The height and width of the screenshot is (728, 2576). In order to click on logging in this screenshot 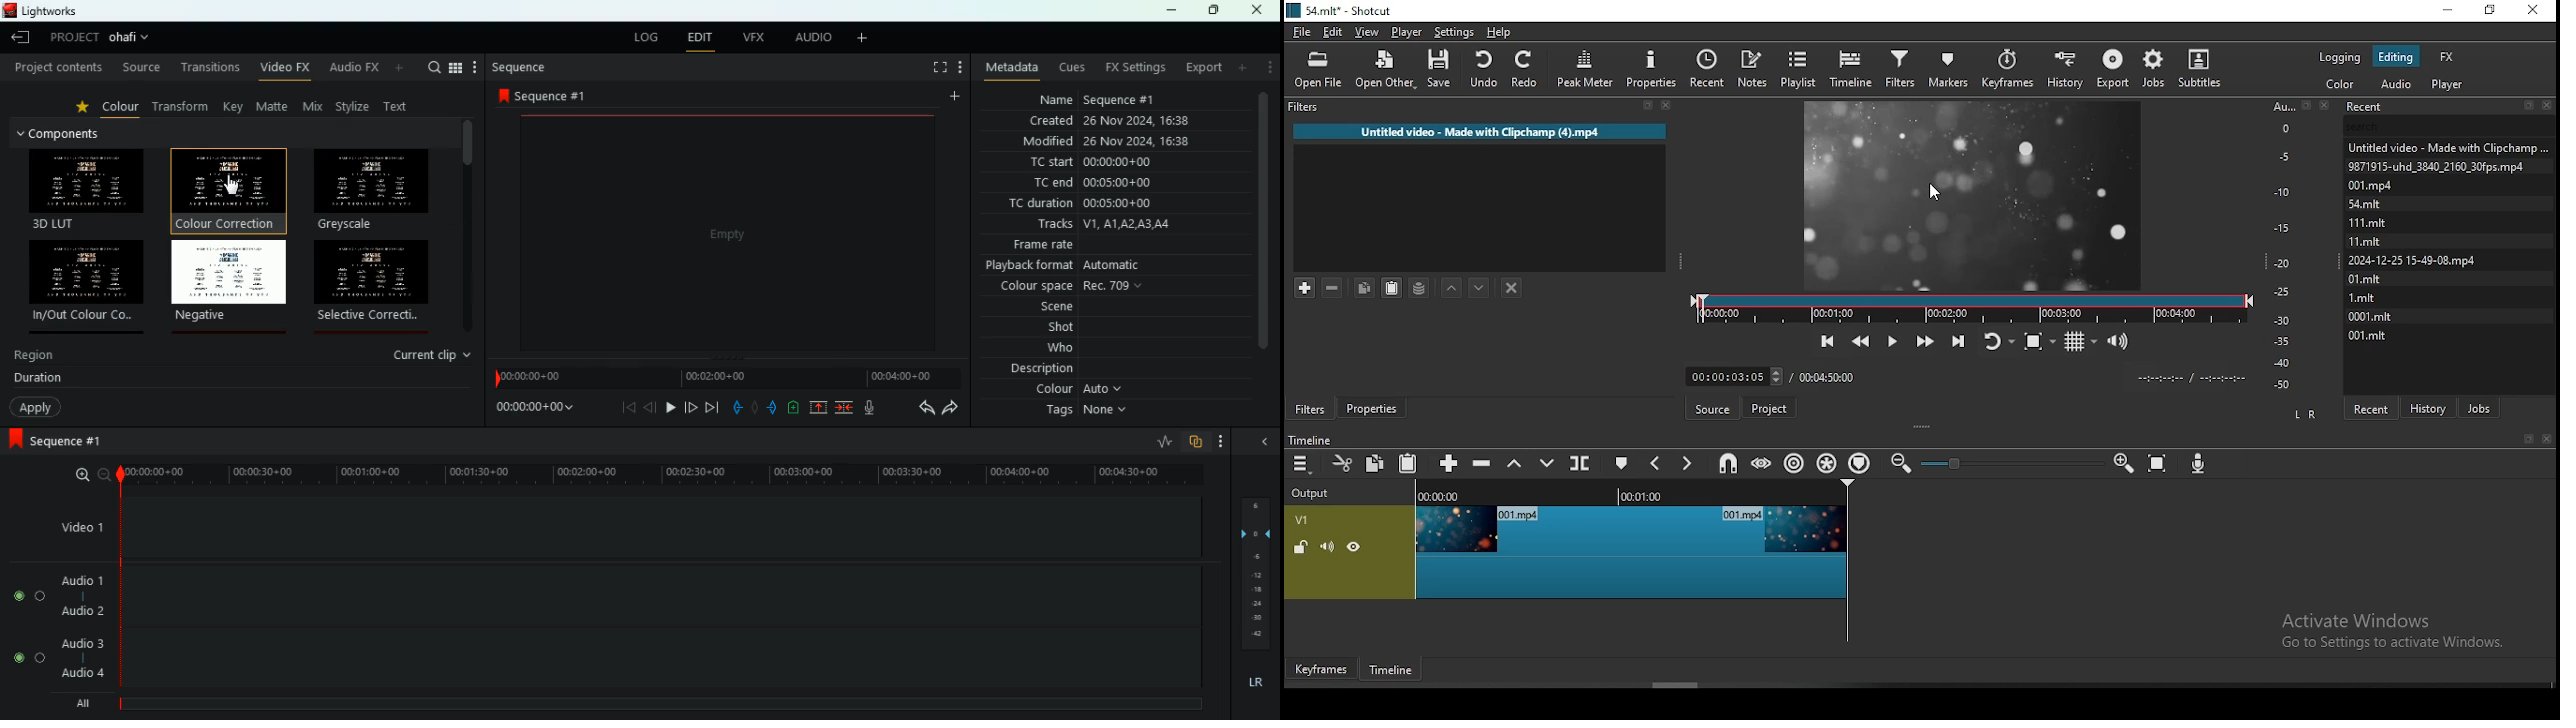, I will do `click(2342, 59)`.